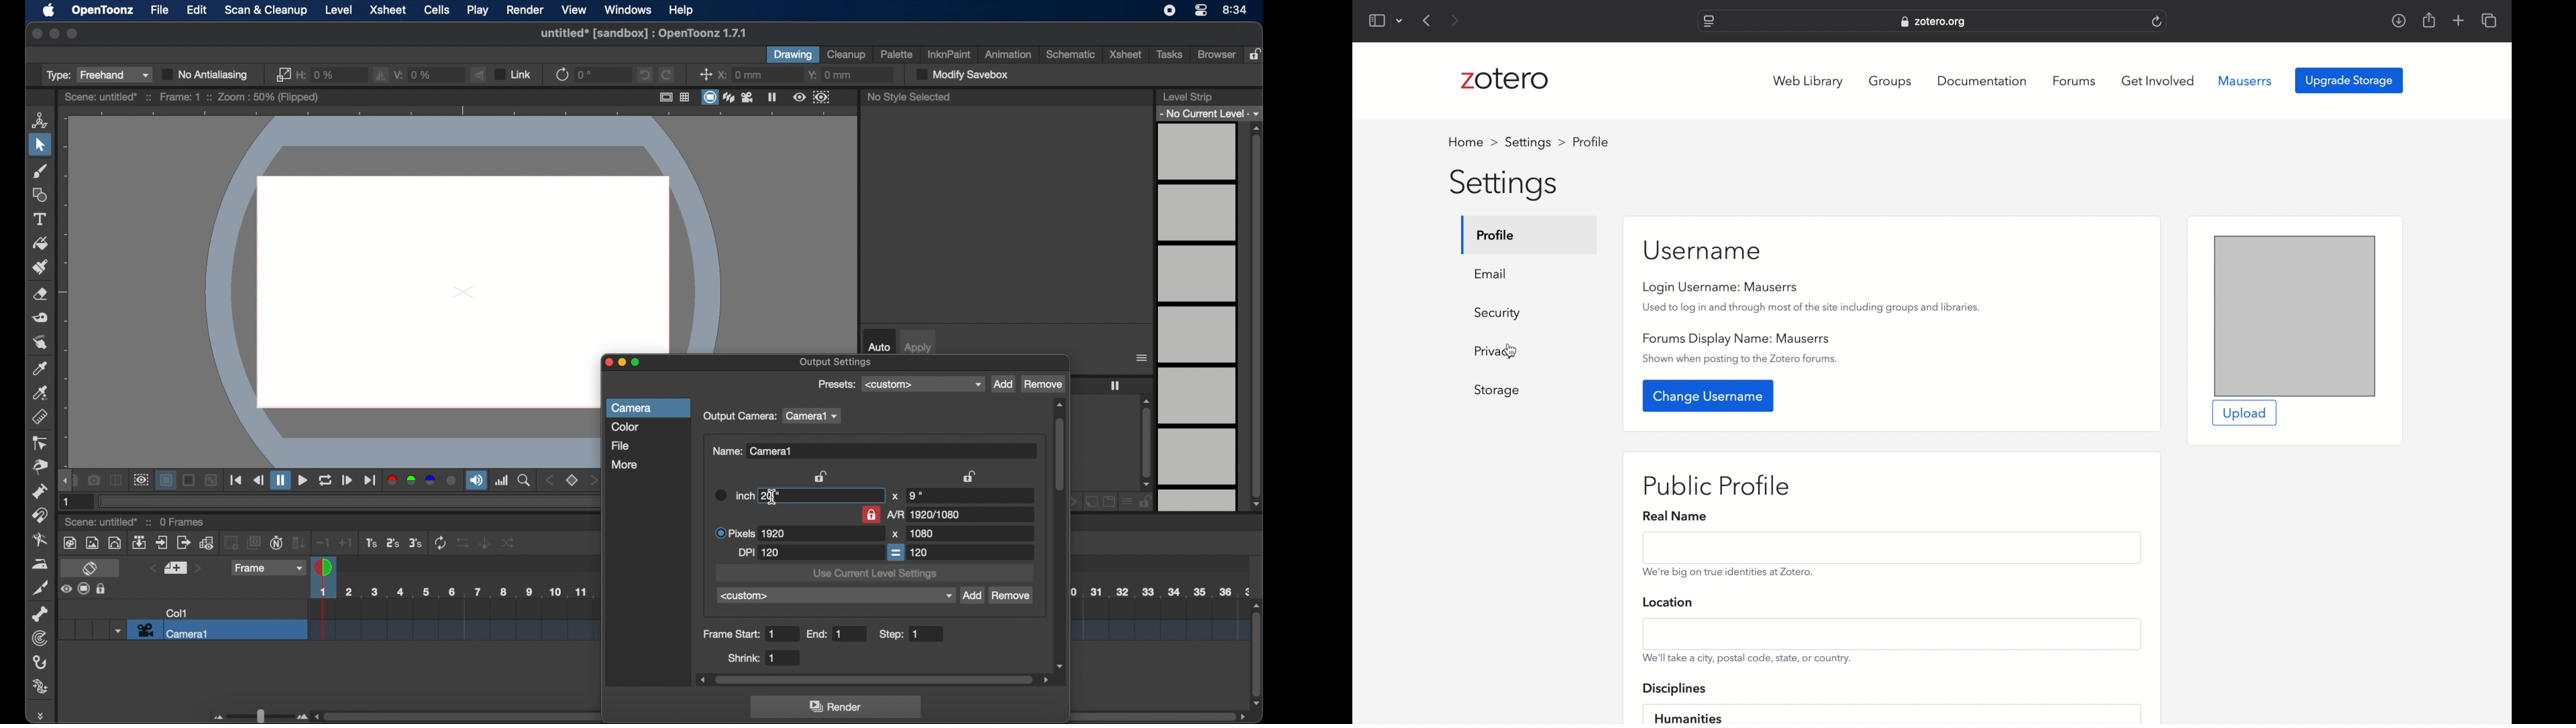 The width and height of the screenshot is (2576, 728). What do you see at coordinates (1676, 690) in the screenshot?
I see `disciplines` at bounding box center [1676, 690].